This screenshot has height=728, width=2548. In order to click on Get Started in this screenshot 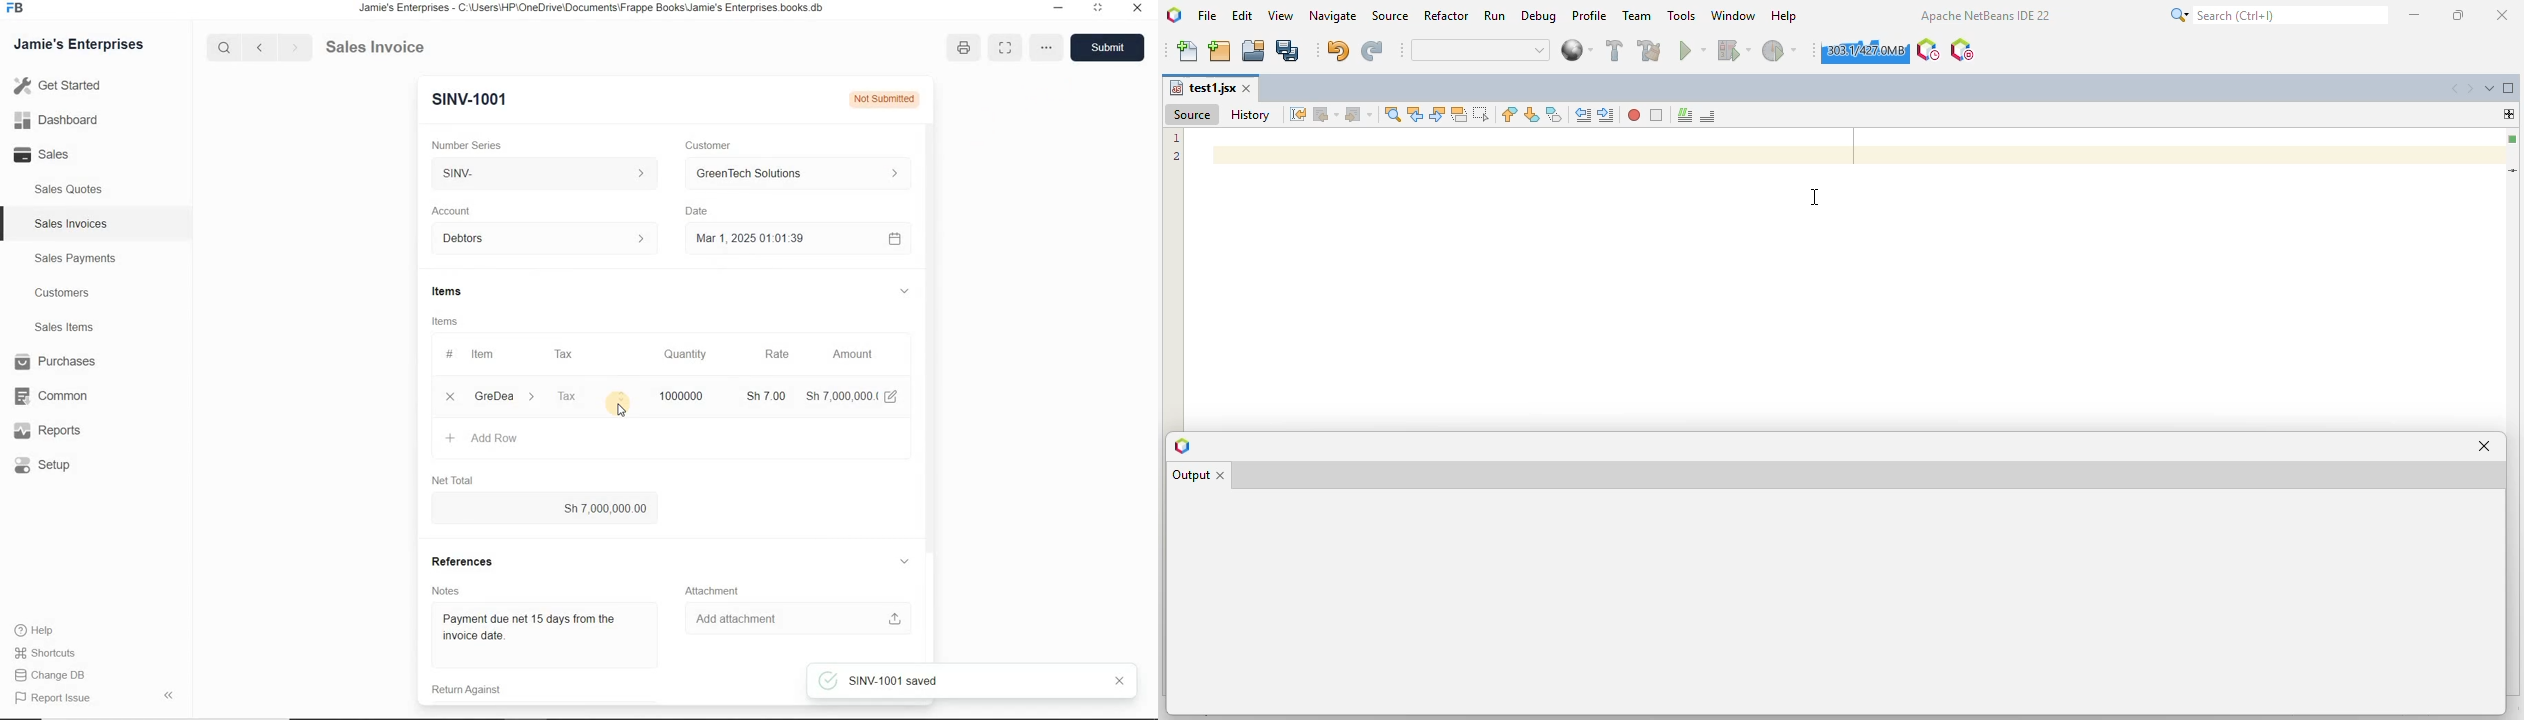, I will do `click(58, 87)`.